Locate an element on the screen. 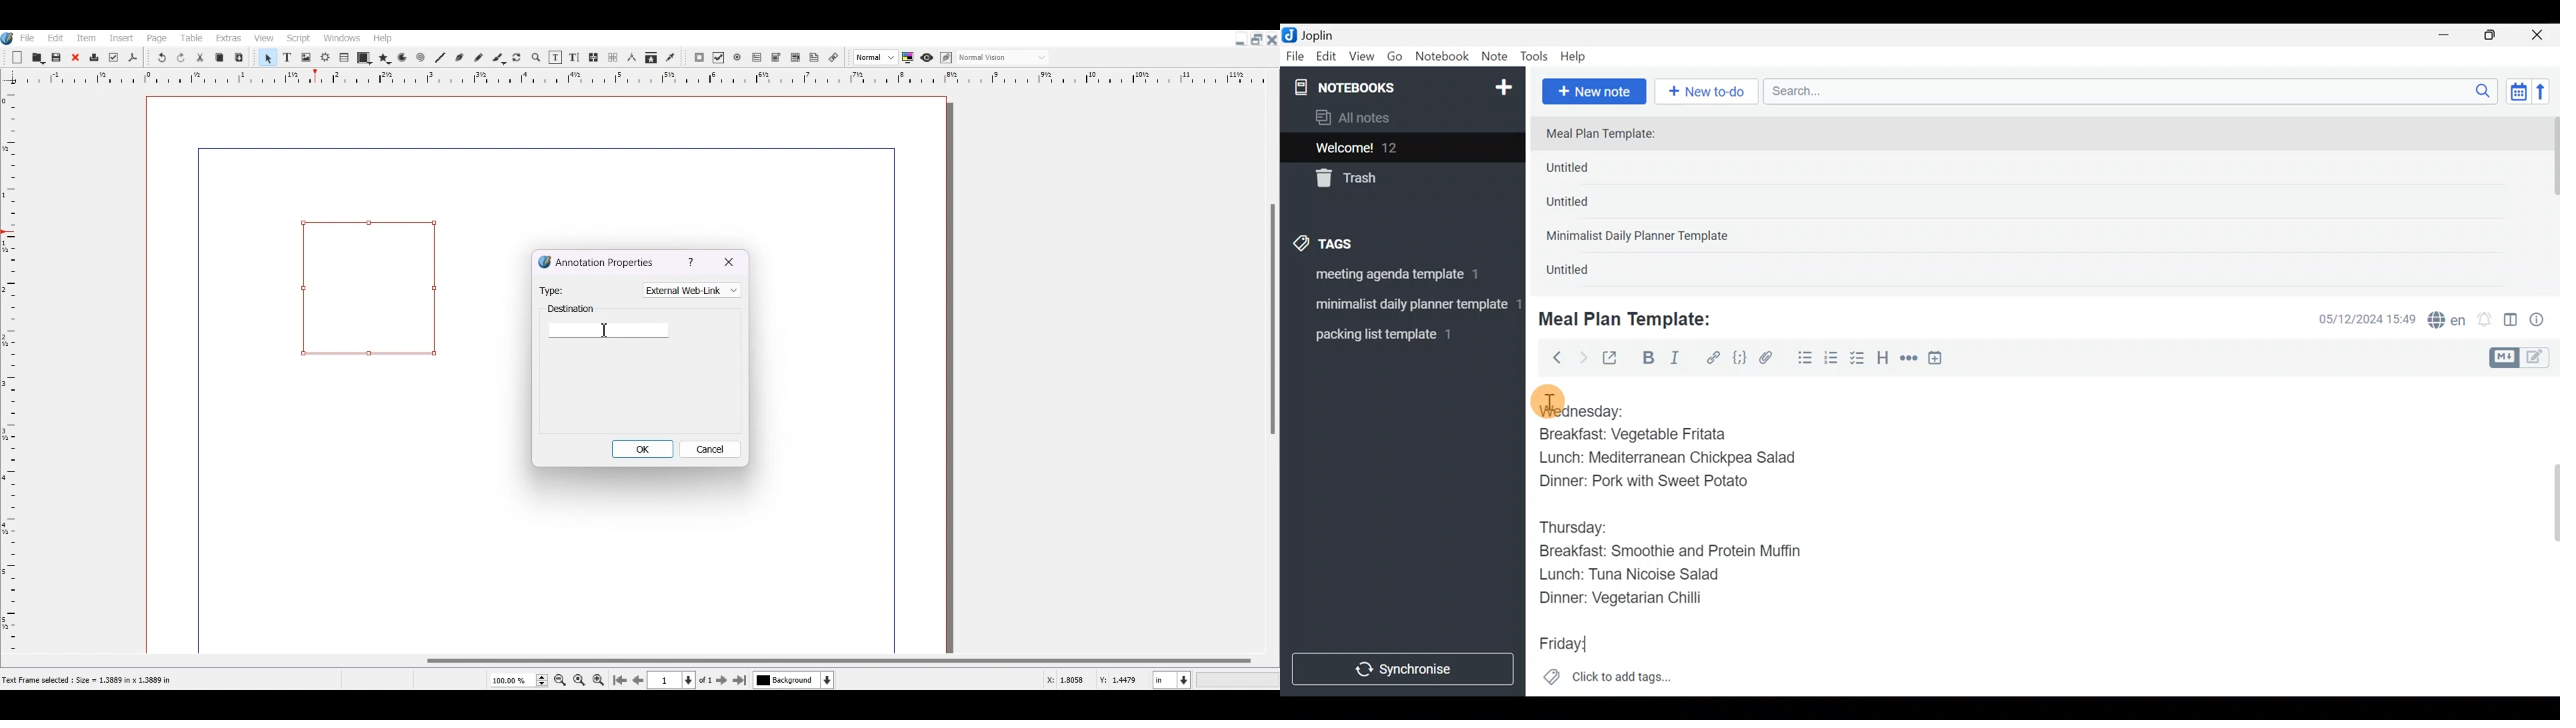  Go to Previous page is located at coordinates (638, 680).